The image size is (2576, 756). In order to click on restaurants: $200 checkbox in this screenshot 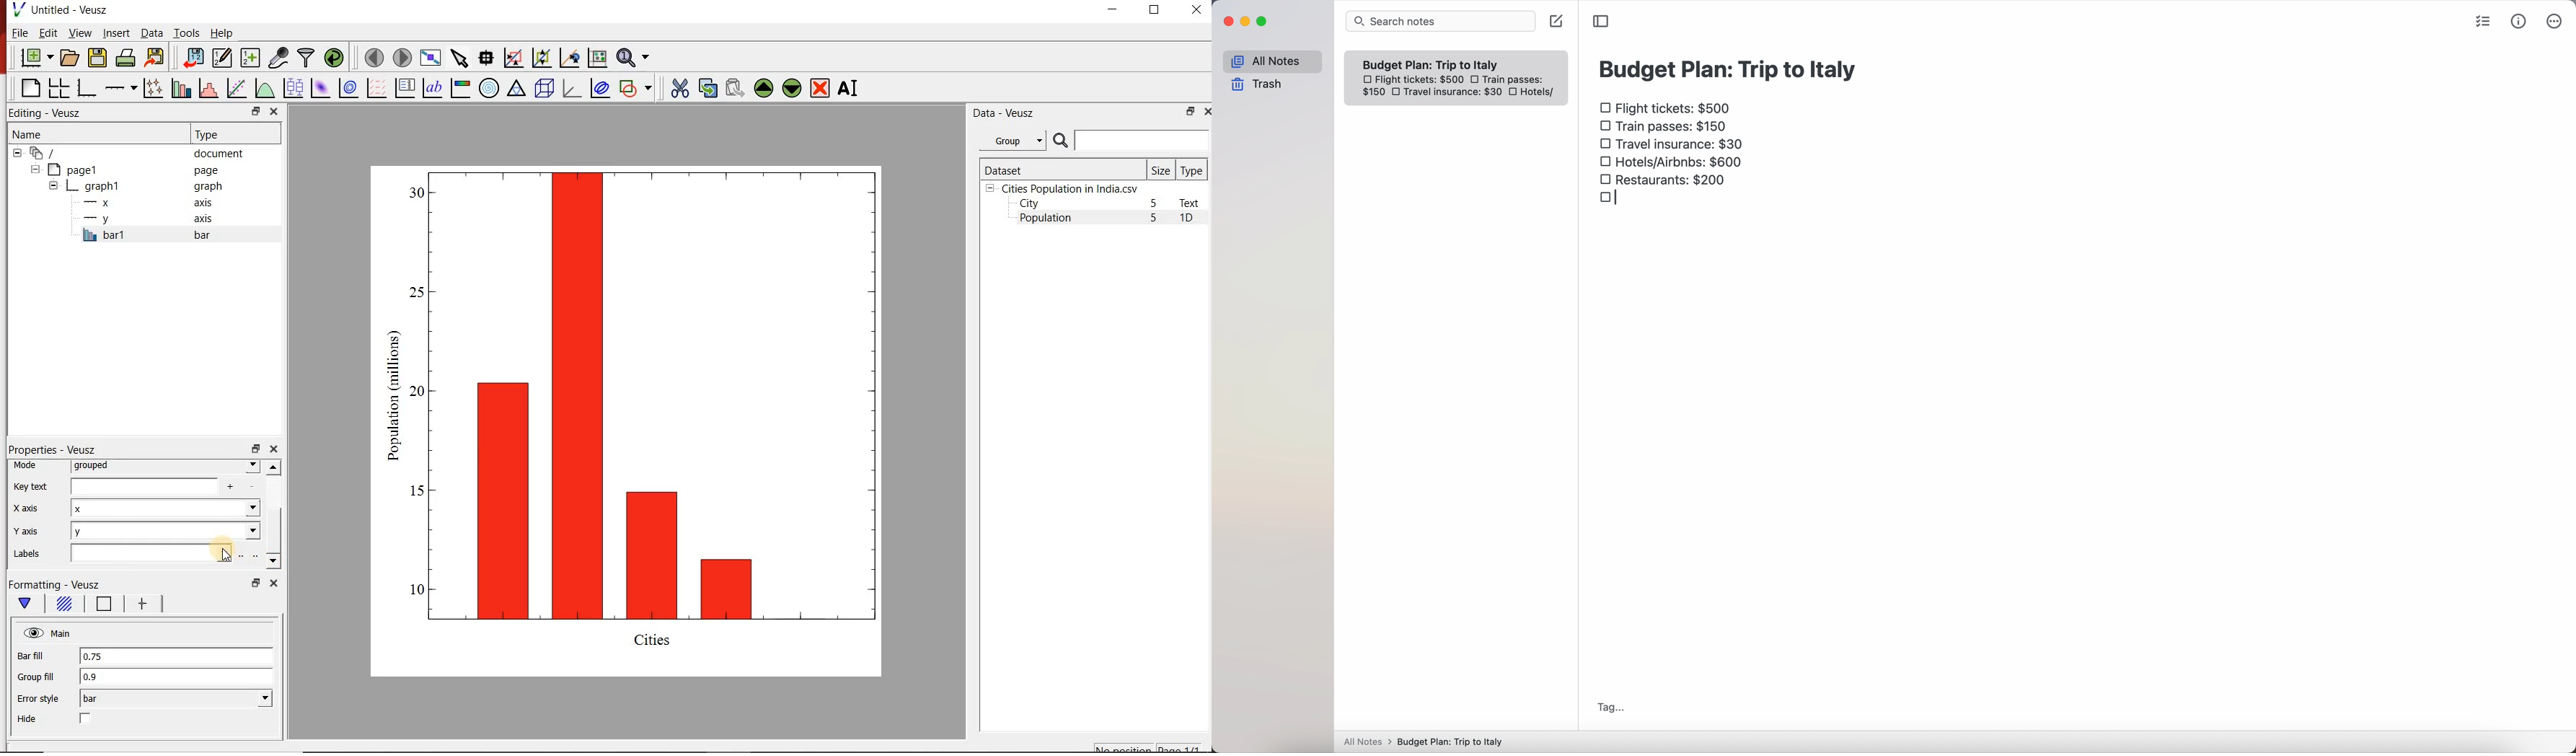, I will do `click(1664, 177)`.